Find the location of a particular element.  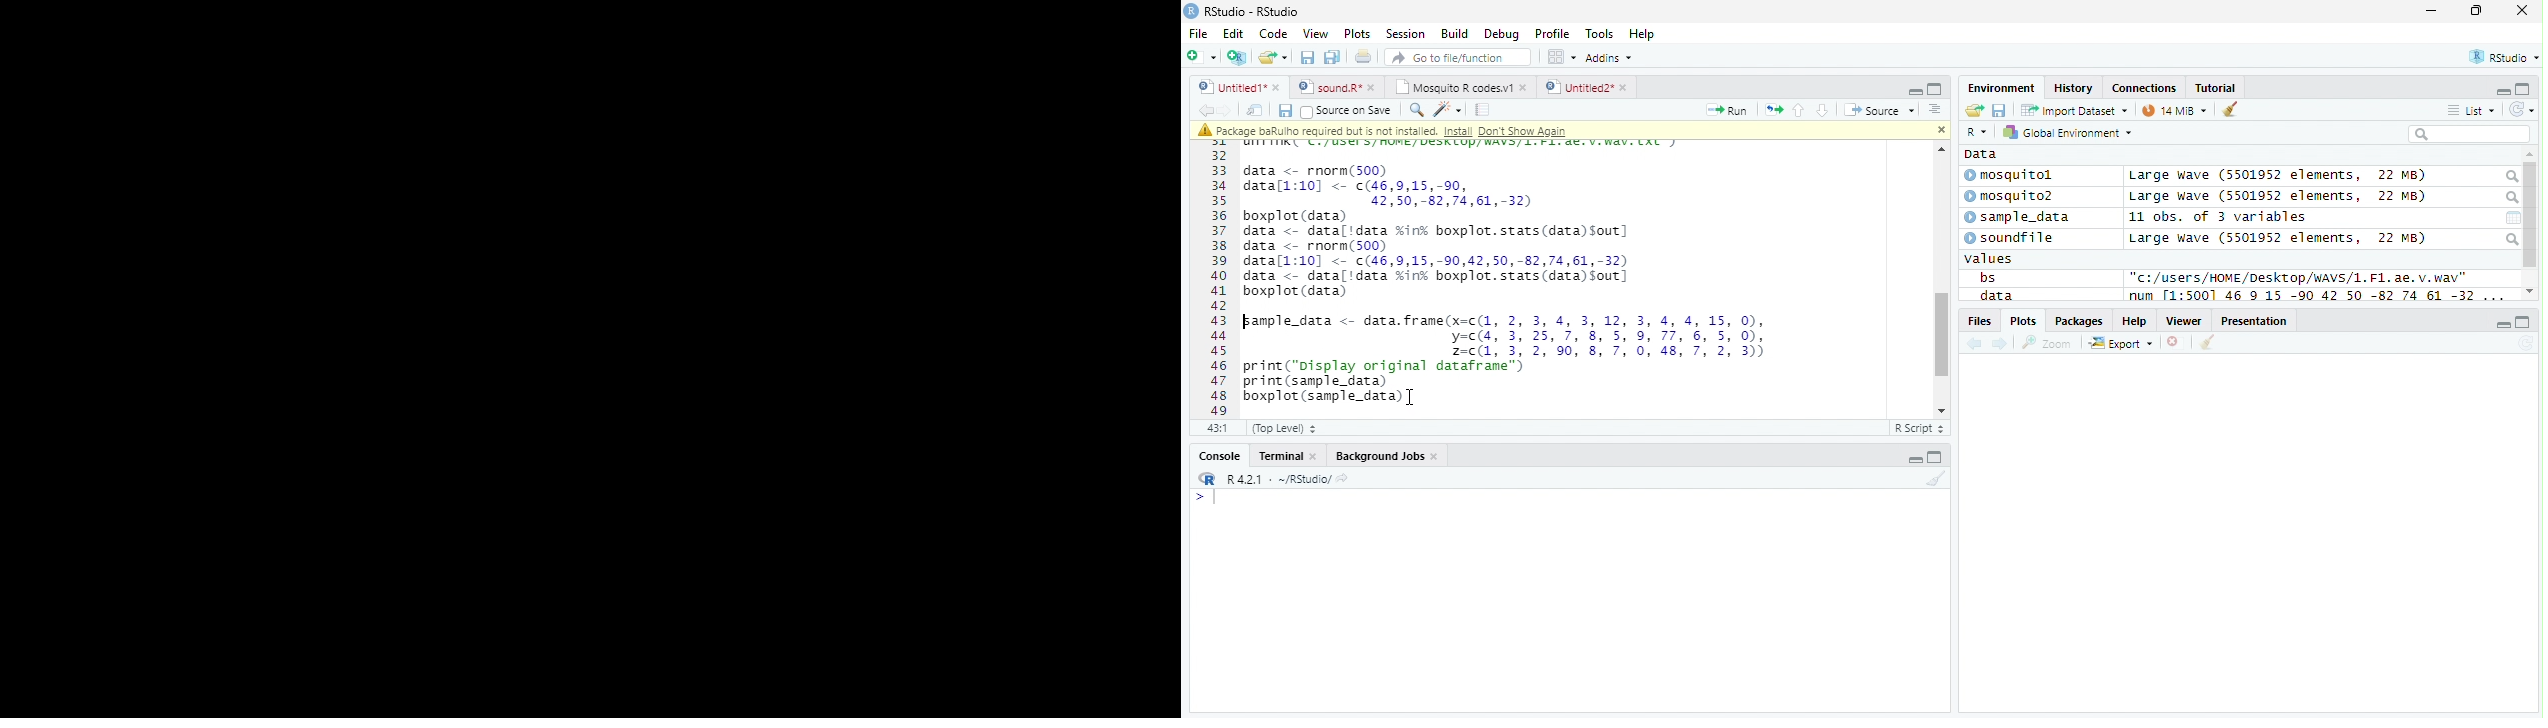

Filters is located at coordinates (301, 442).